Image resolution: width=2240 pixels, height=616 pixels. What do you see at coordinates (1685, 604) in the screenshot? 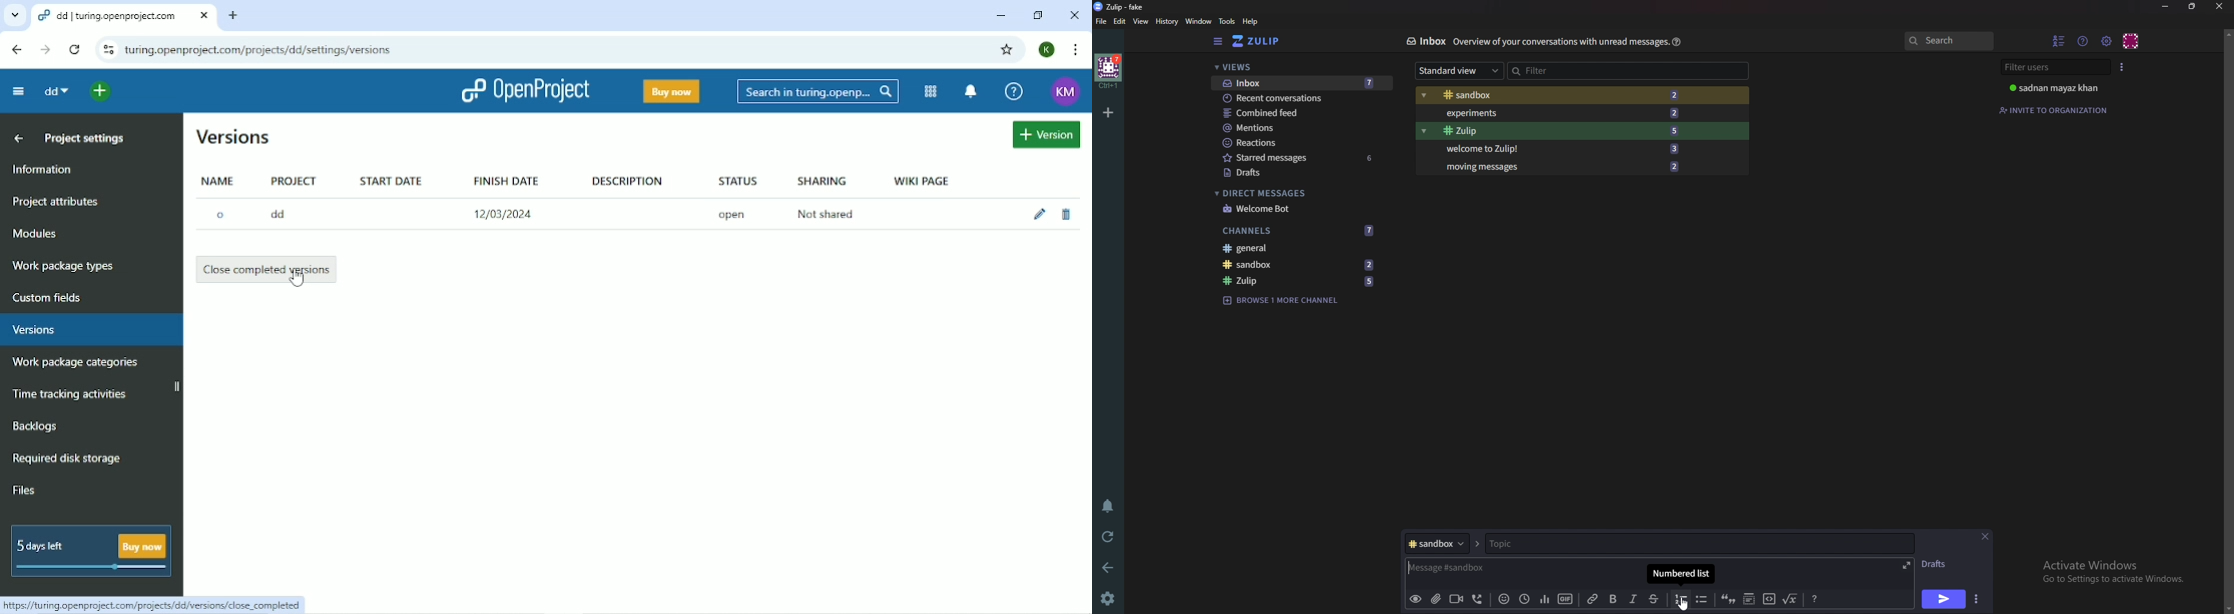
I see `Cursor` at bounding box center [1685, 604].